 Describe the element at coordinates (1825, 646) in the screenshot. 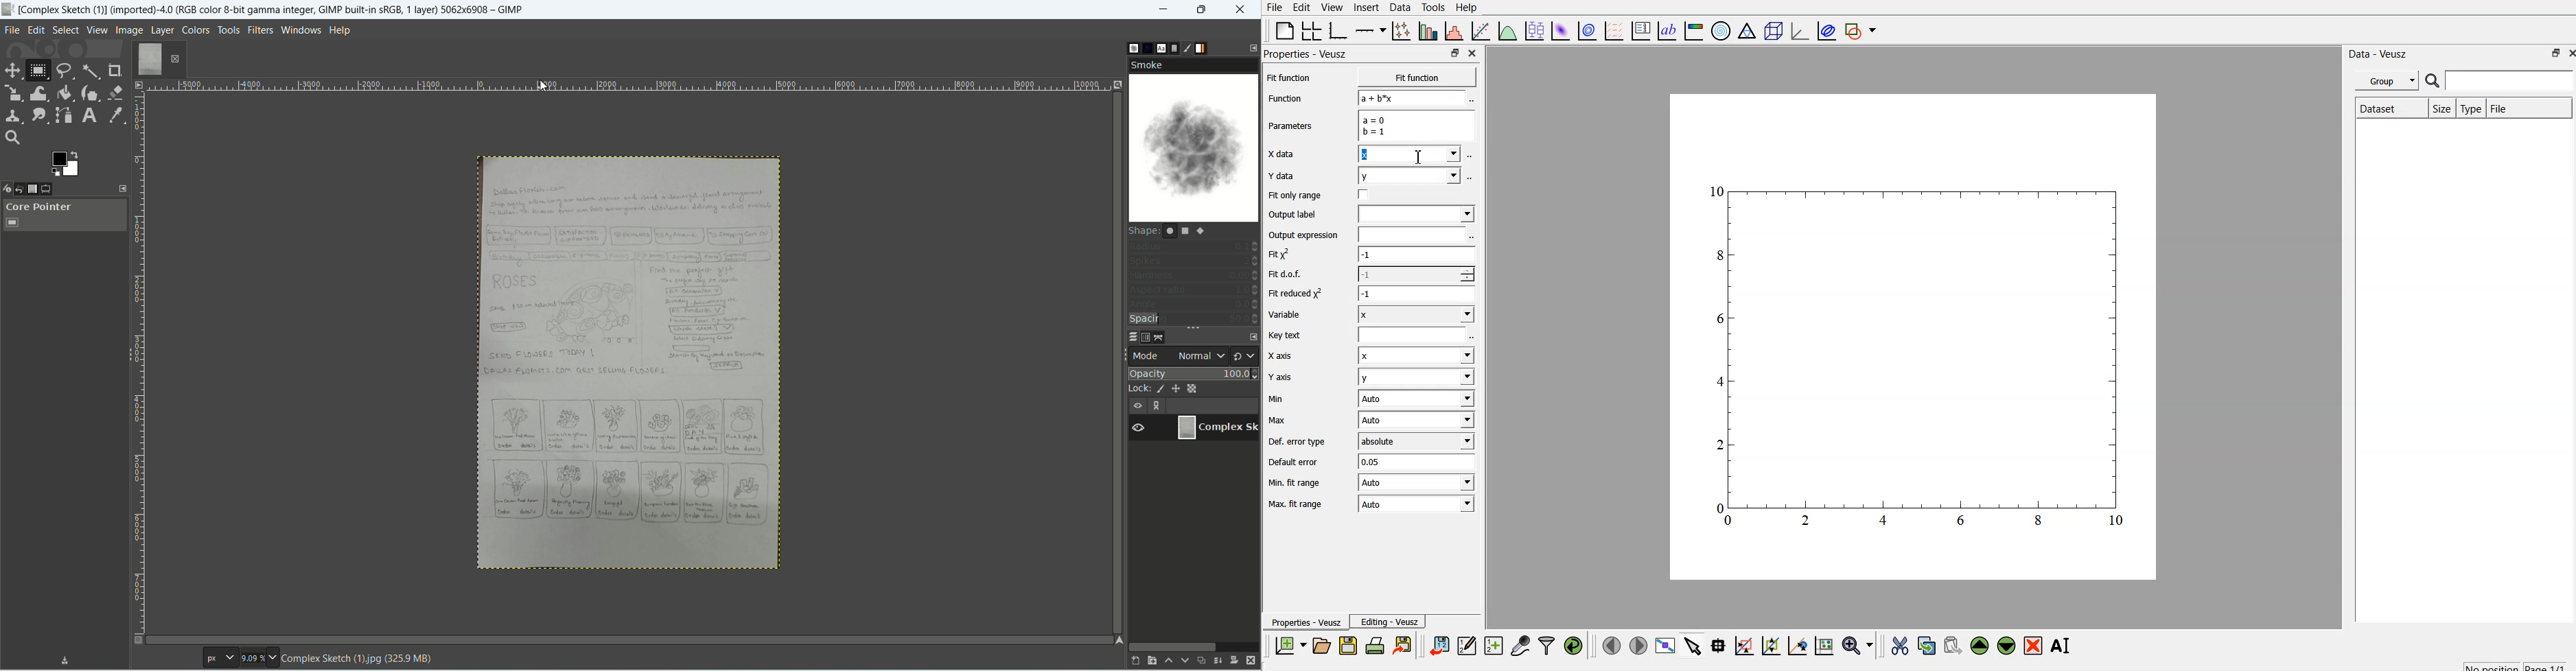

I see `click to reset graph axes` at that location.